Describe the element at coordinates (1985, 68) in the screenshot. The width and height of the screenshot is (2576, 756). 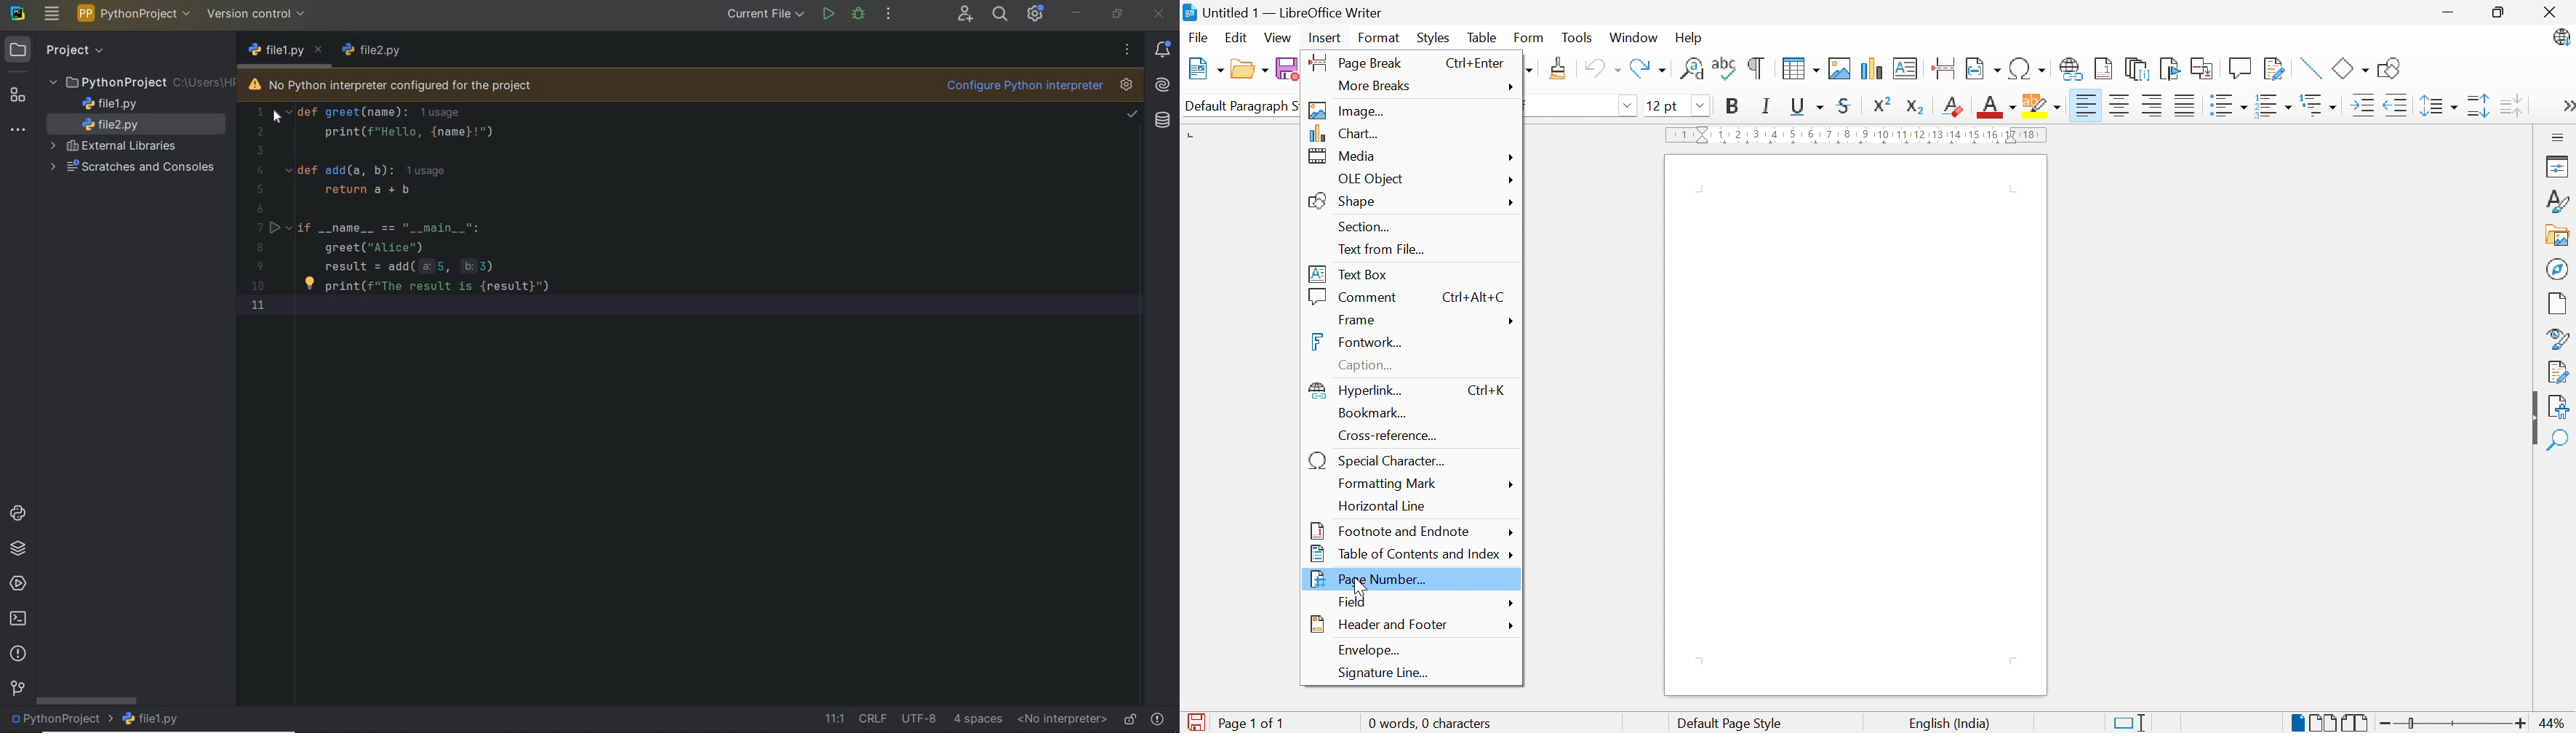
I see `Insert field` at that location.